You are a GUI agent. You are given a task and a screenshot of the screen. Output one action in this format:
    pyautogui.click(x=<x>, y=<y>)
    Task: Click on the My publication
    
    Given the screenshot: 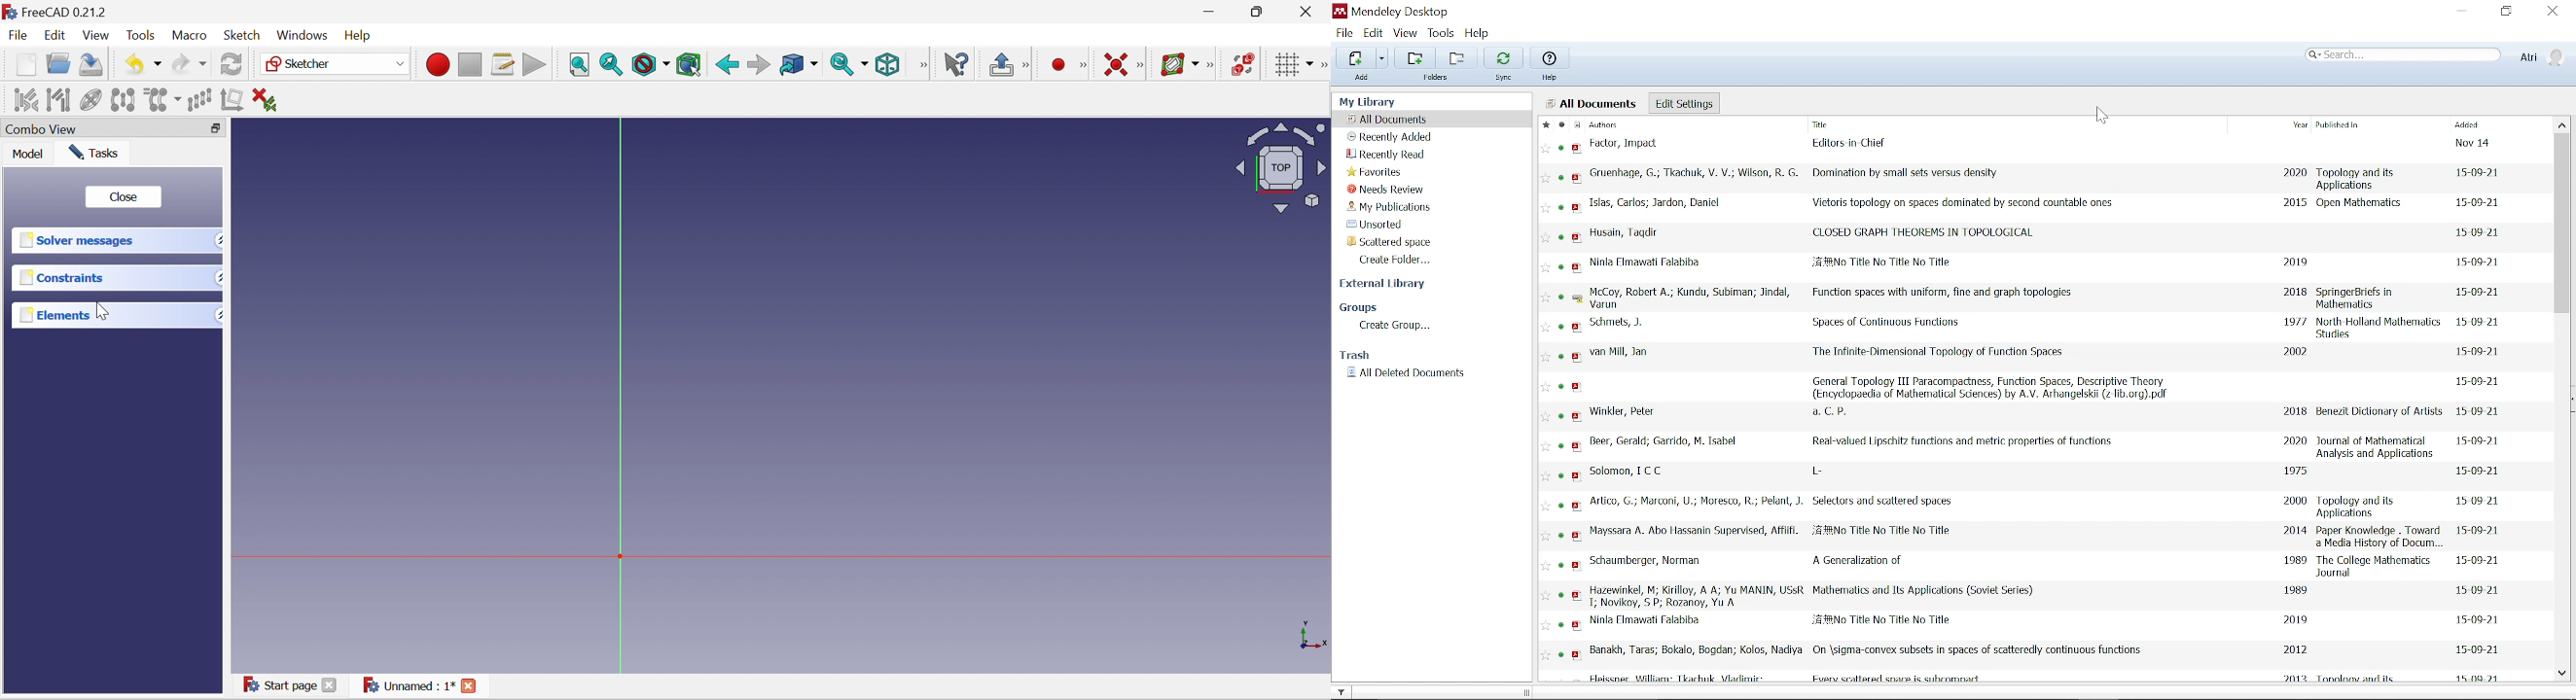 What is the action you would take?
    pyautogui.click(x=1391, y=208)
    